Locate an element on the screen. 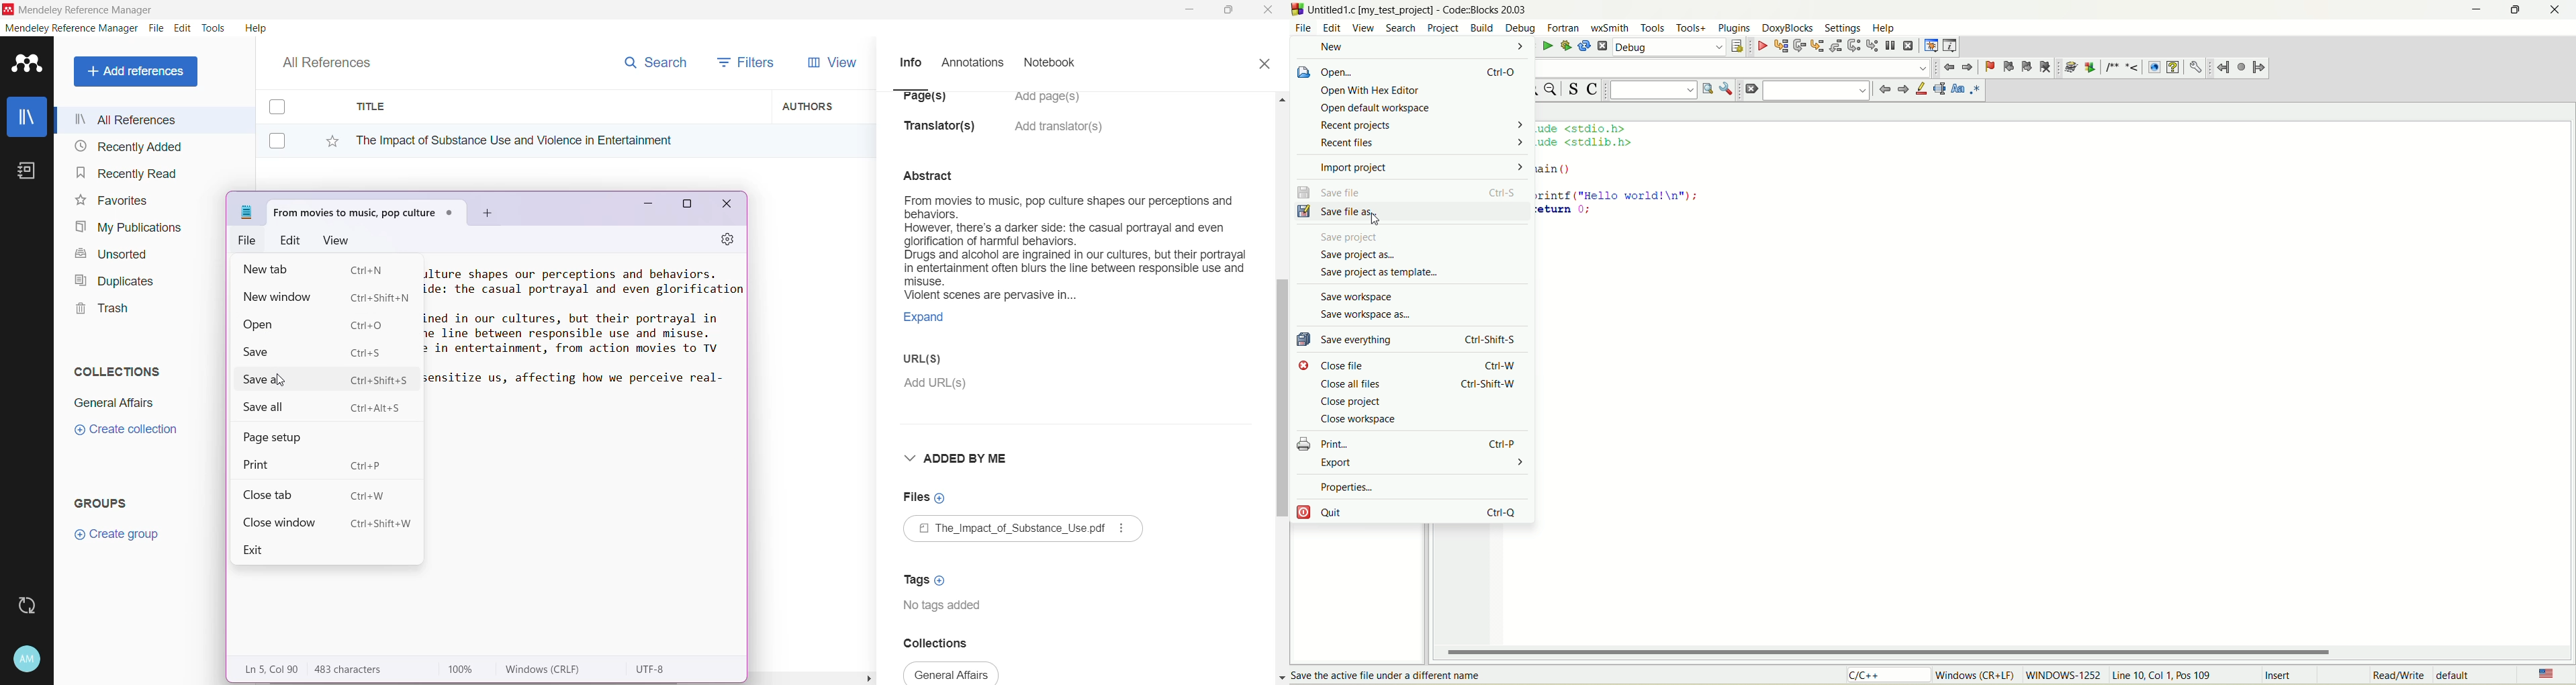 Image resolution: width=2576 pixels, height=700 pixels. save file as is located at coordinates (1342, 212).